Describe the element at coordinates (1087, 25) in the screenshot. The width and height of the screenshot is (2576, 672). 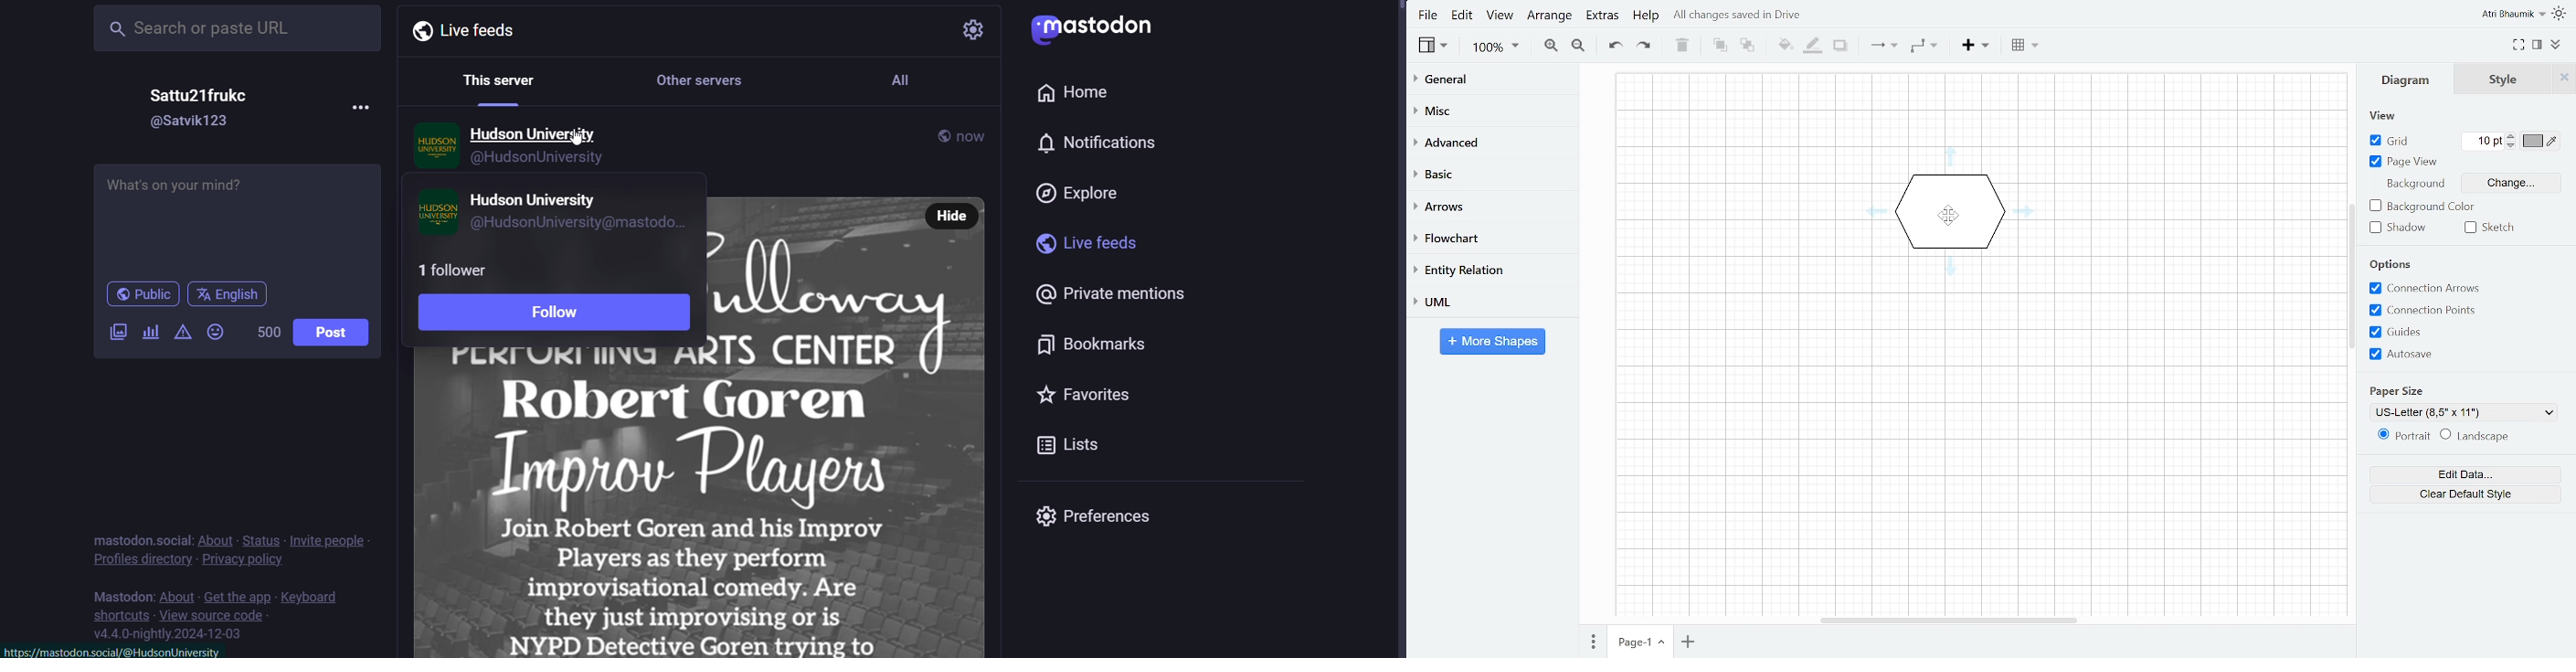
I see `mastodon` at that location.